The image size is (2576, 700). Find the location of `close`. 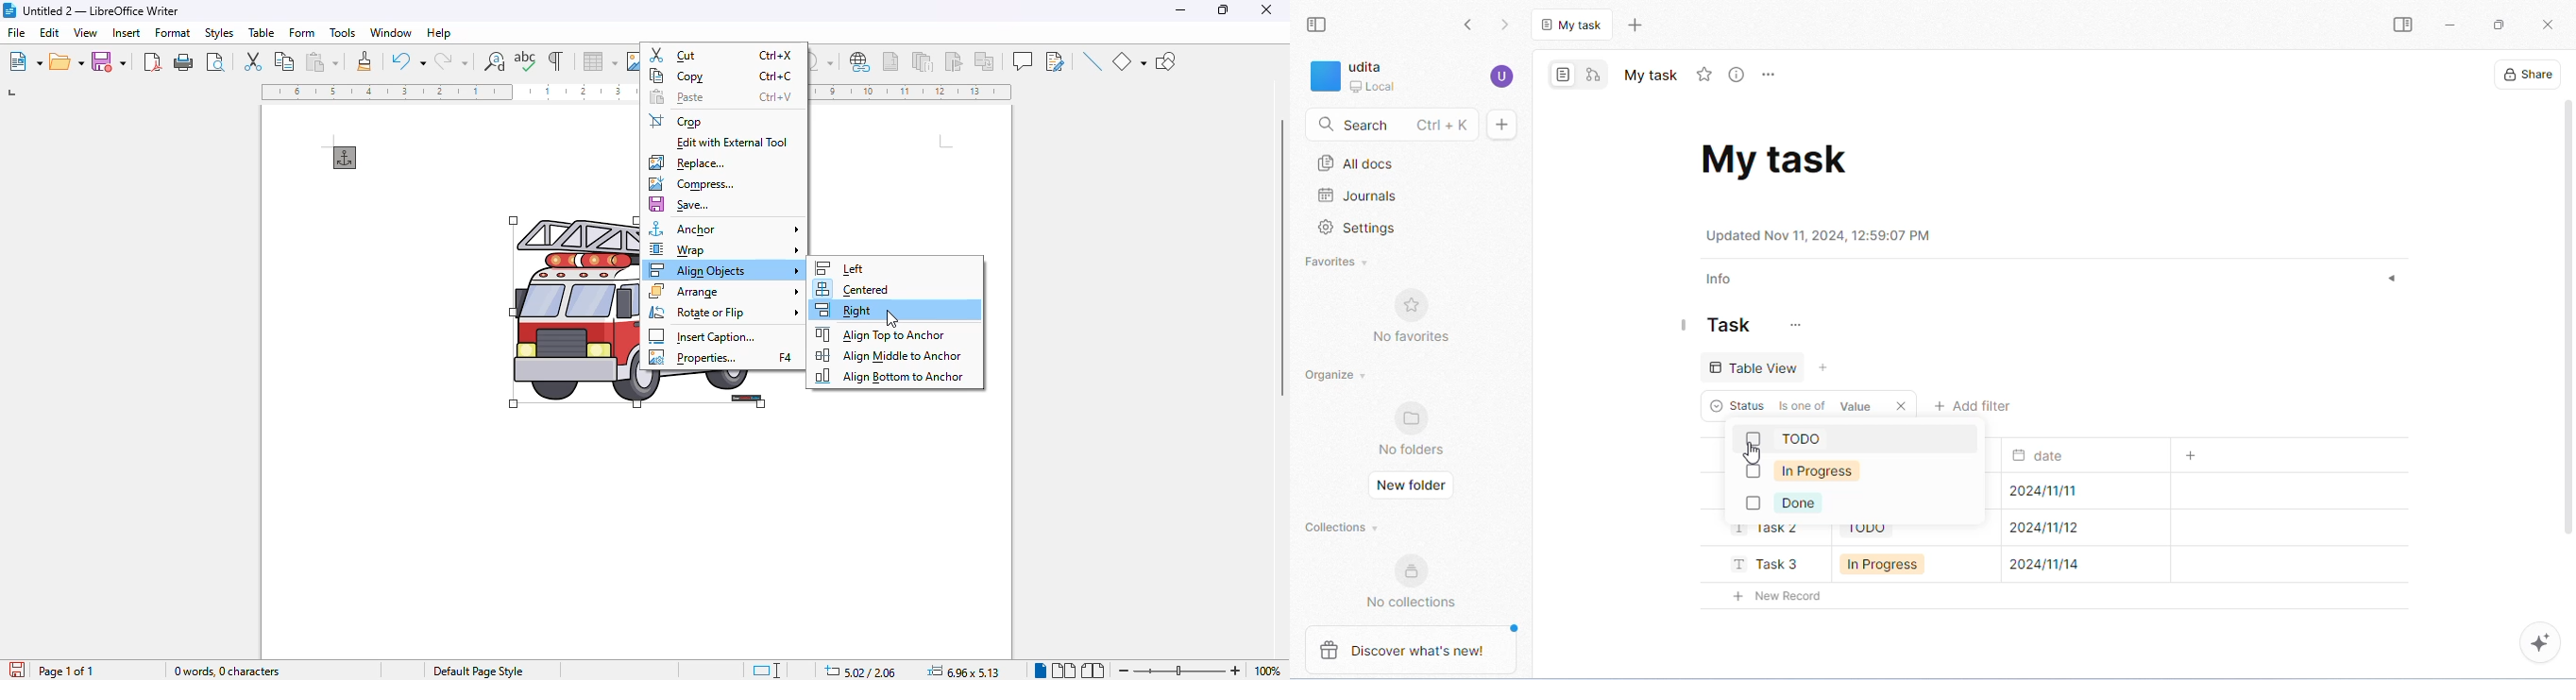

close is located at coordinates (1266, 9).